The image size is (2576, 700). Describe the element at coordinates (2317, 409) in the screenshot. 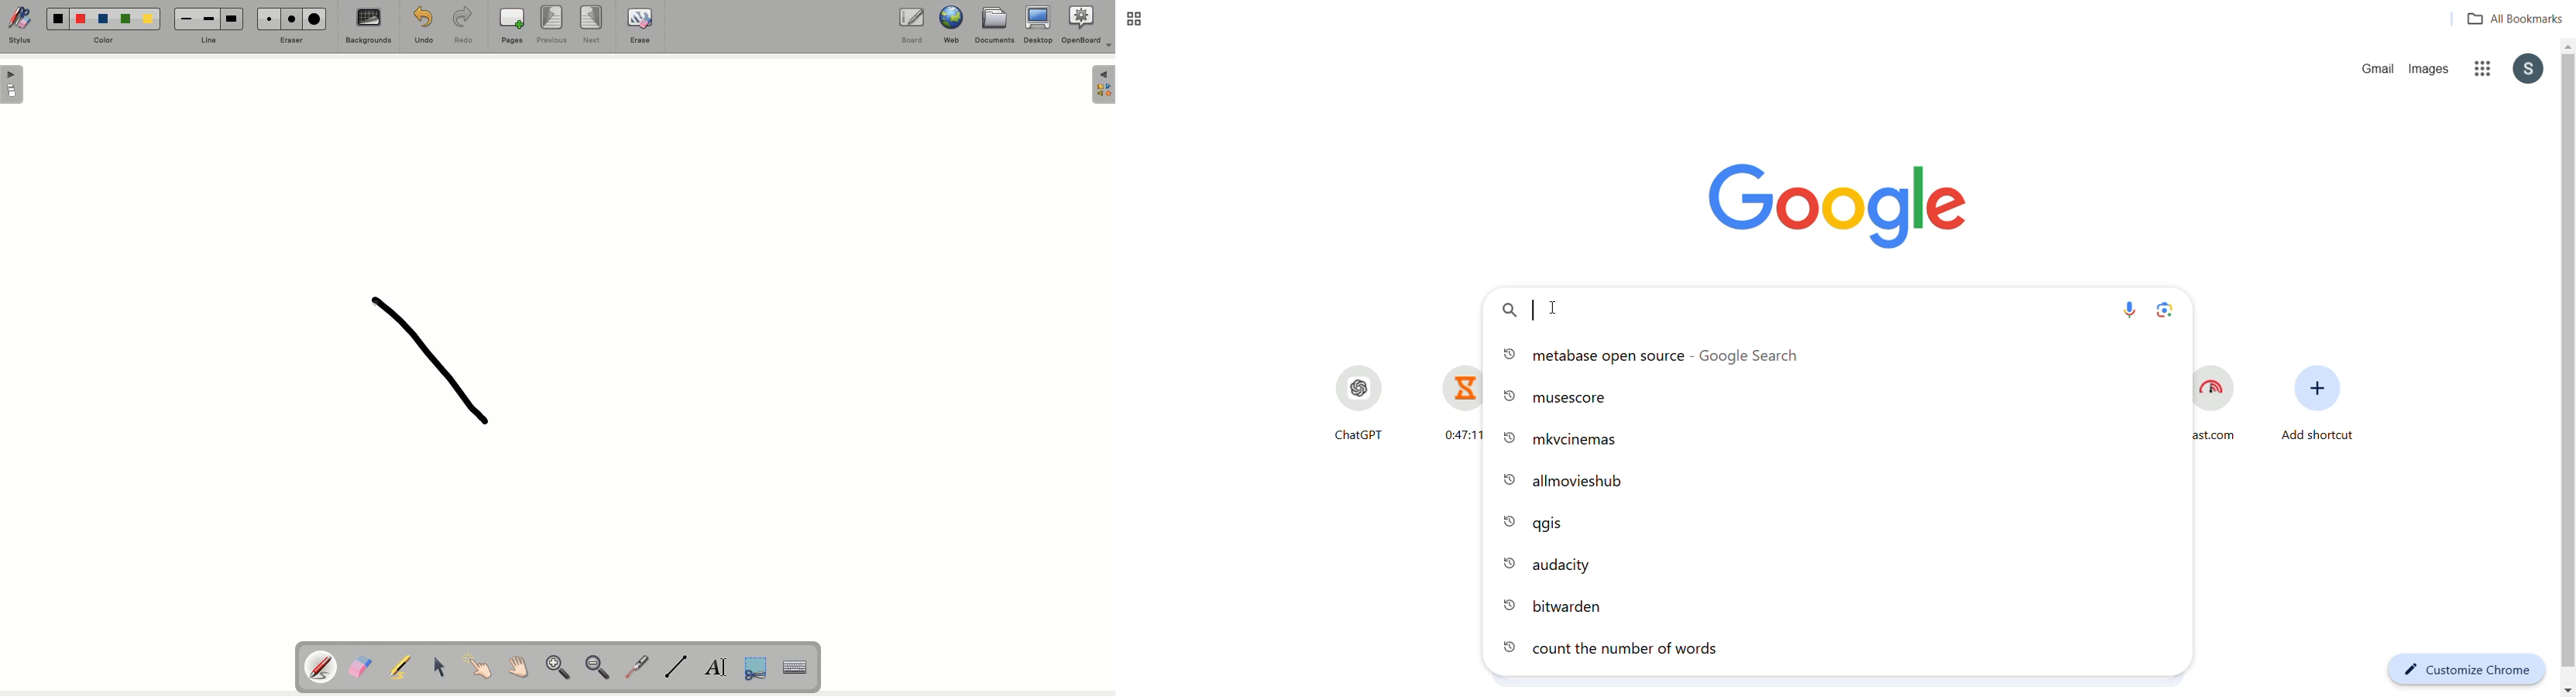

I see `add shortcut` at that location.